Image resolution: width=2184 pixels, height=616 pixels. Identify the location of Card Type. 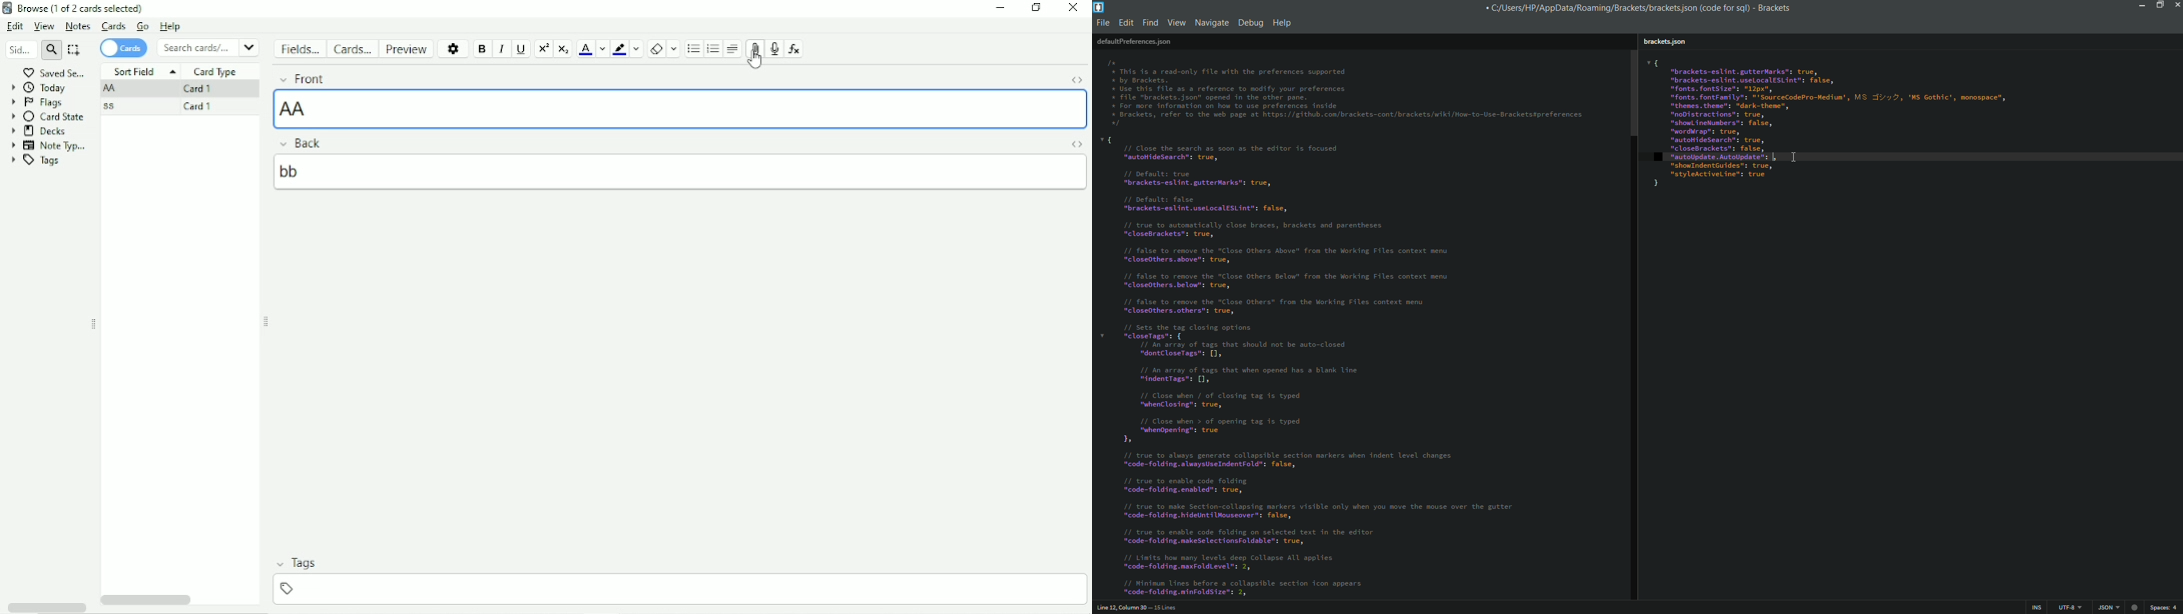
(215, 73).